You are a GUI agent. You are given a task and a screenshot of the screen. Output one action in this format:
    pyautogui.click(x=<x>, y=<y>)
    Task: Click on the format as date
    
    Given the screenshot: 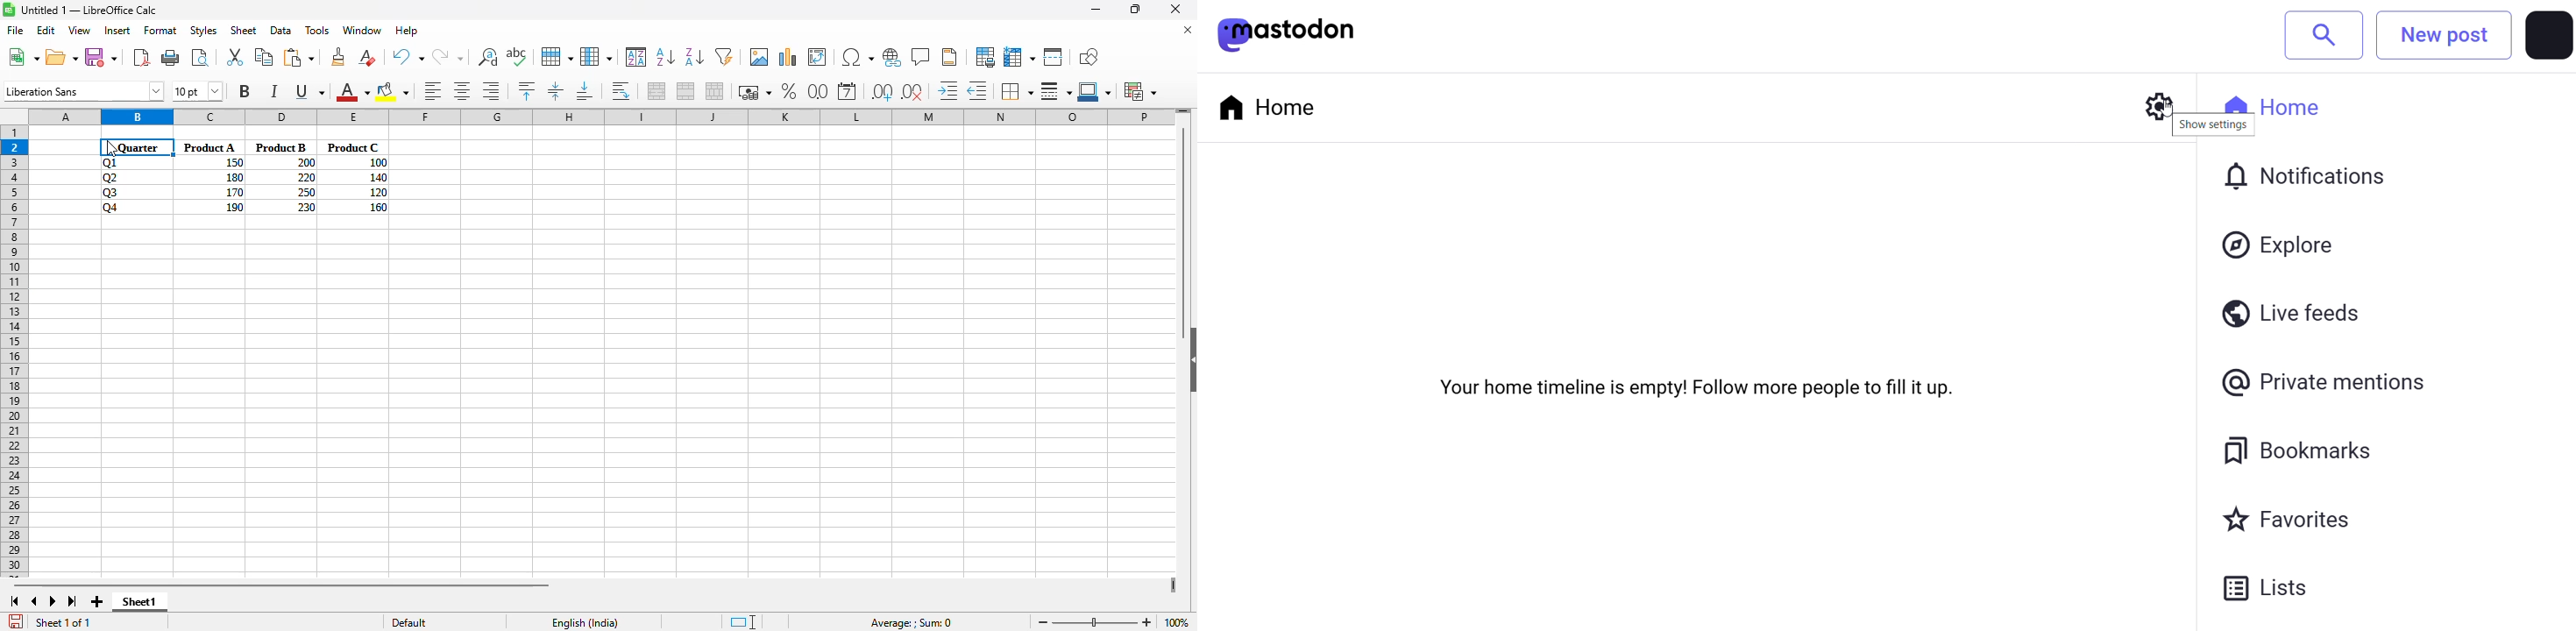 What is the action you would take?
    pyautogui.click(x=847, y=91)
    